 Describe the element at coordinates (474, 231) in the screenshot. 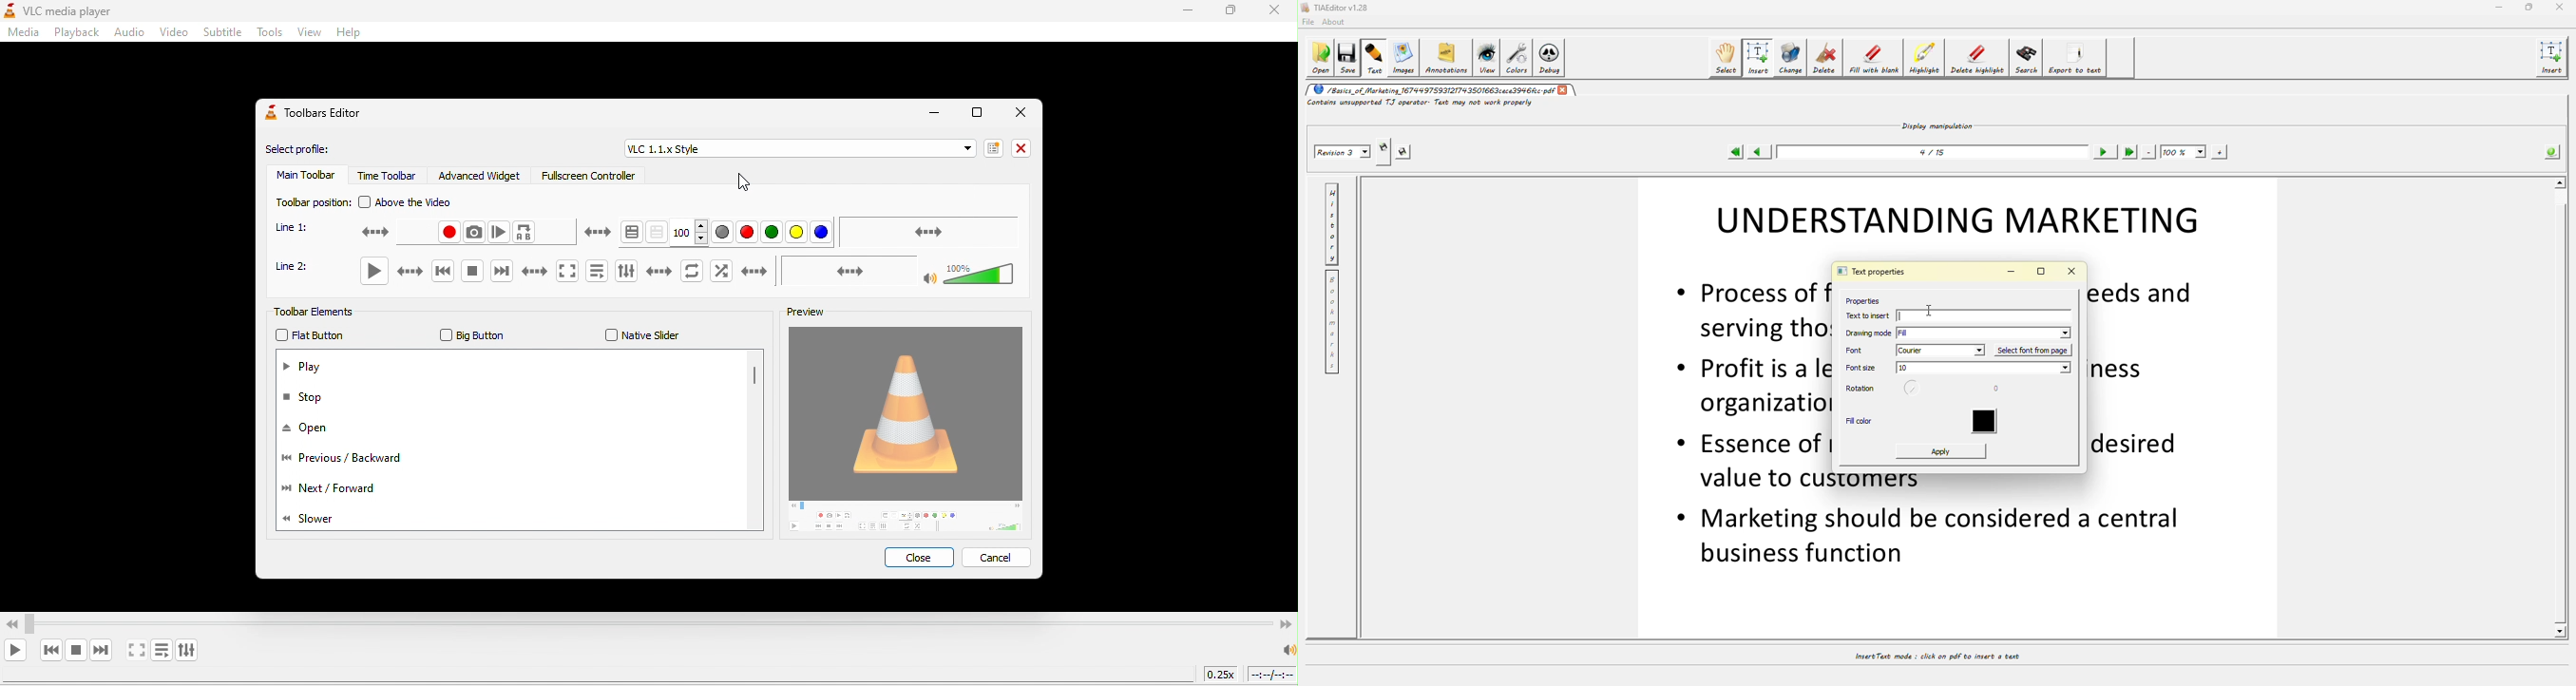

I see `take a snapshot` at that location.